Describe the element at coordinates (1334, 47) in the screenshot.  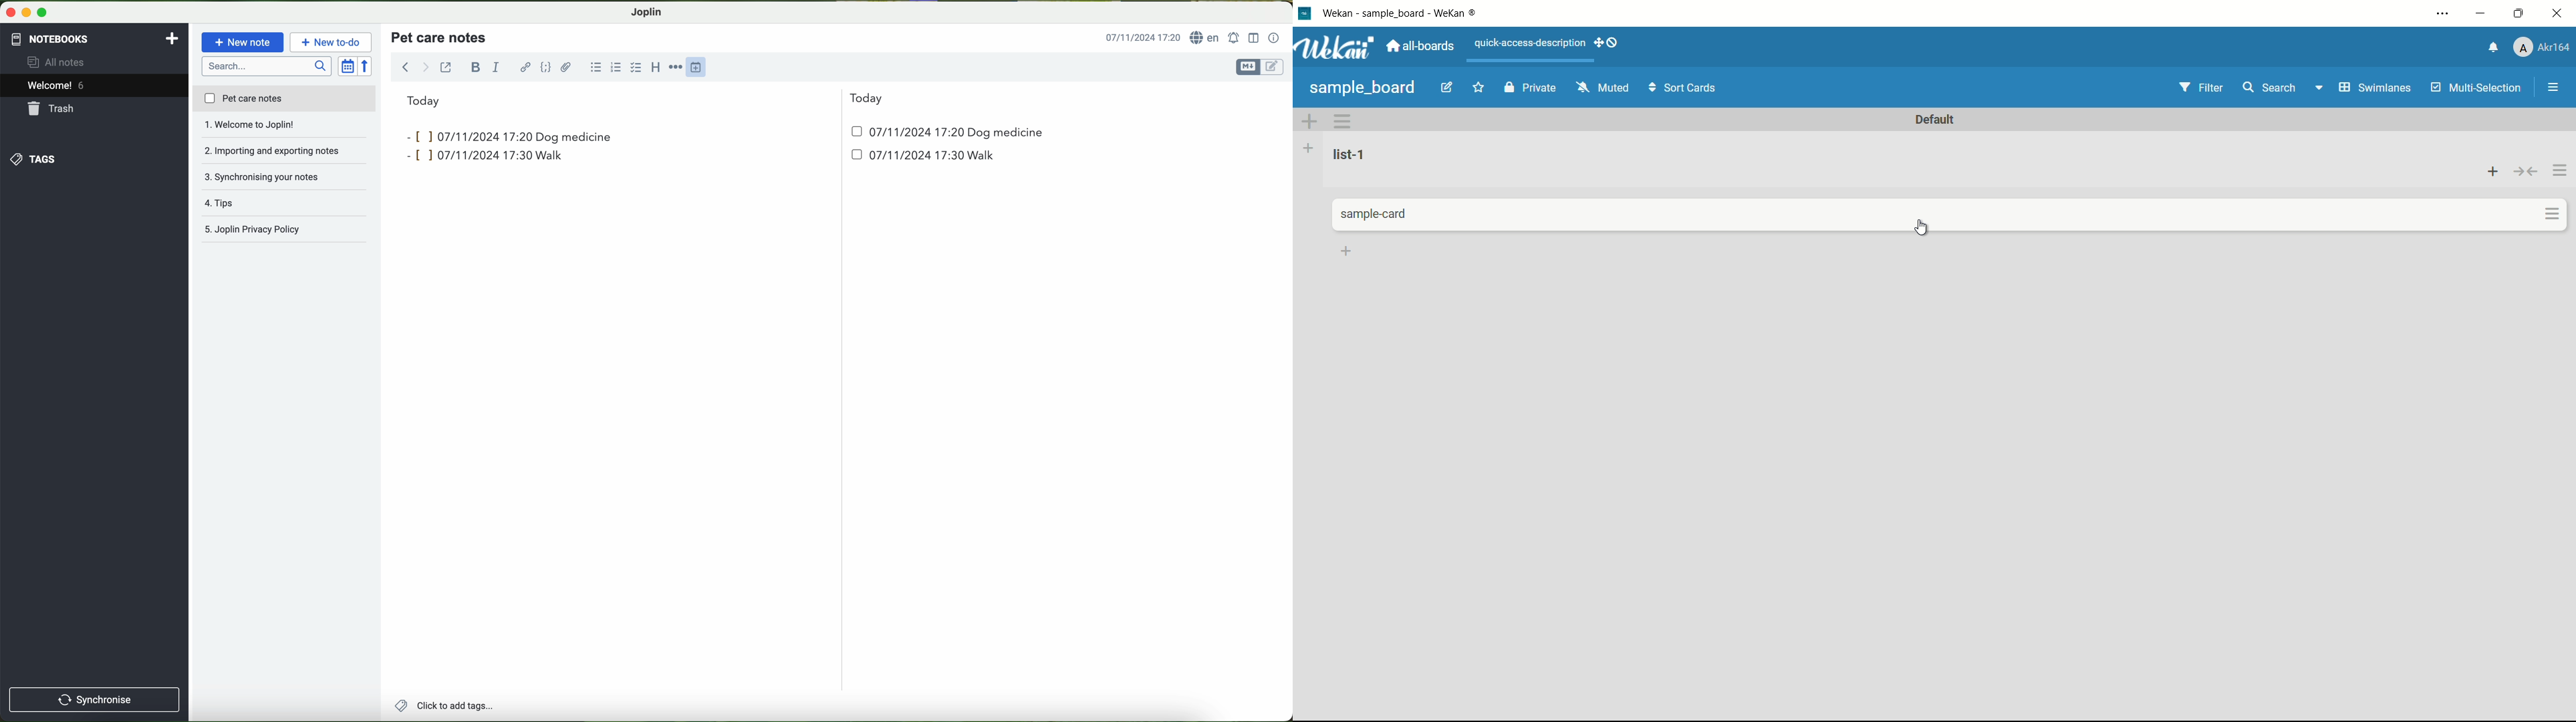
I see `app logo` at that location.